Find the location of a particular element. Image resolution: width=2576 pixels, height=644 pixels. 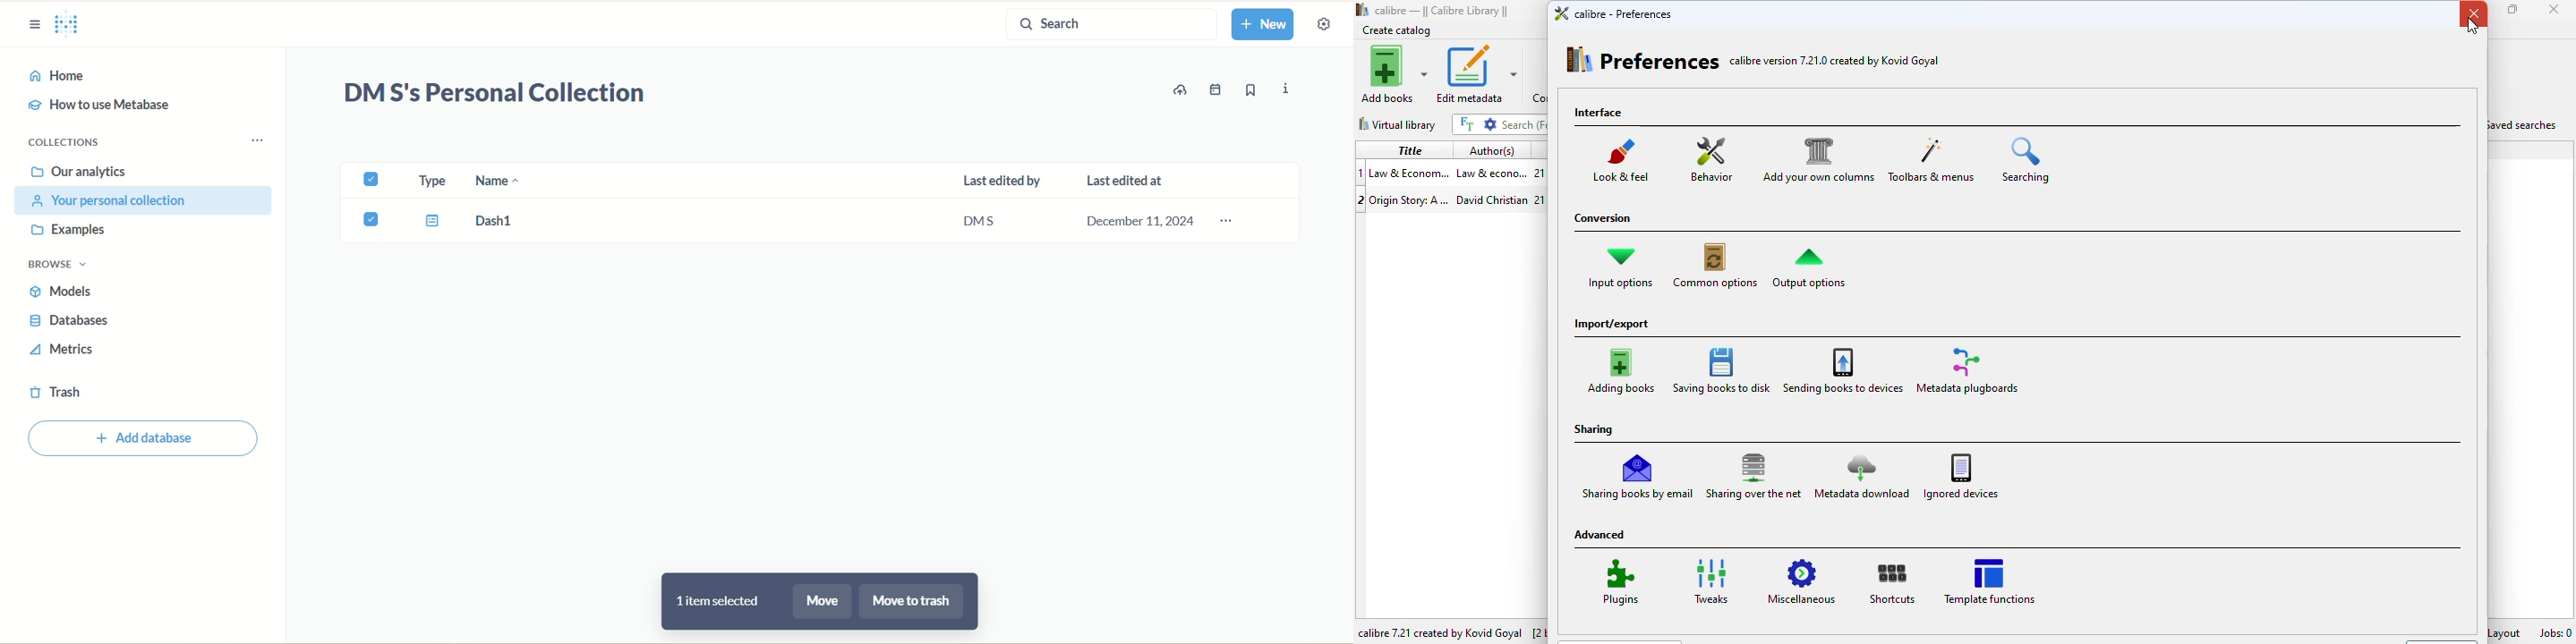

more is located at coordinates (824, 602).